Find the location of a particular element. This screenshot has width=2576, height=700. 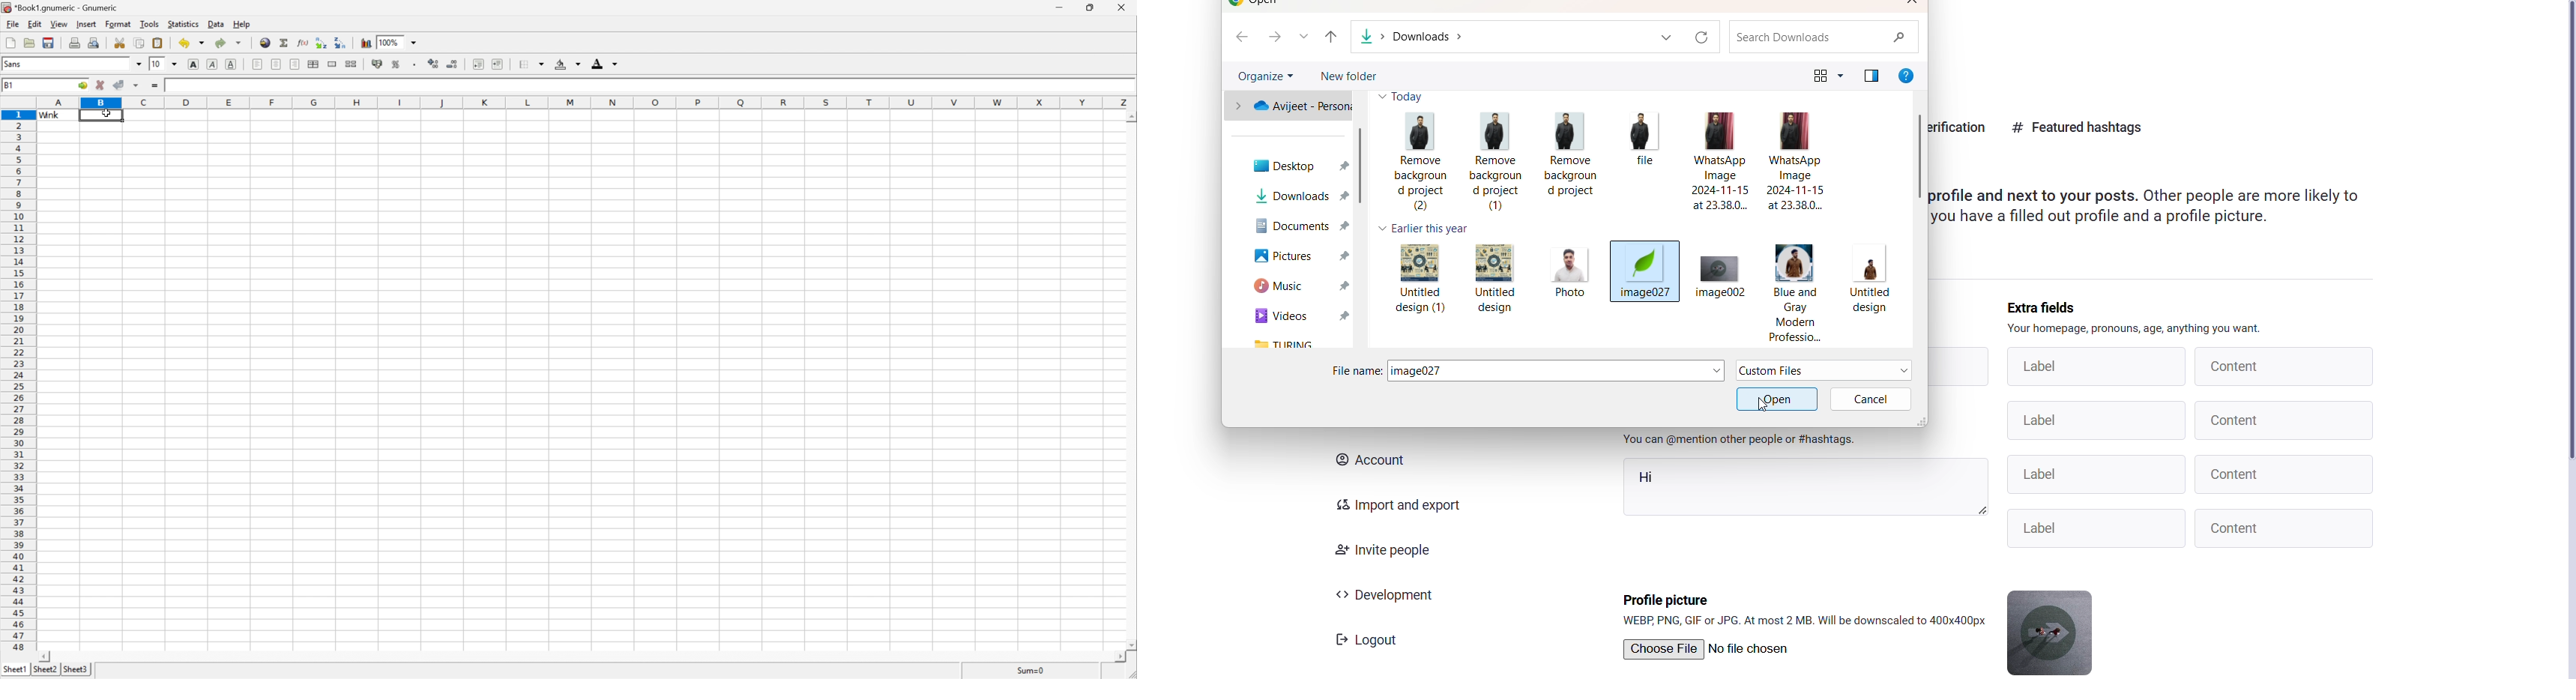

invite people is located at coordinates (1380, 551).